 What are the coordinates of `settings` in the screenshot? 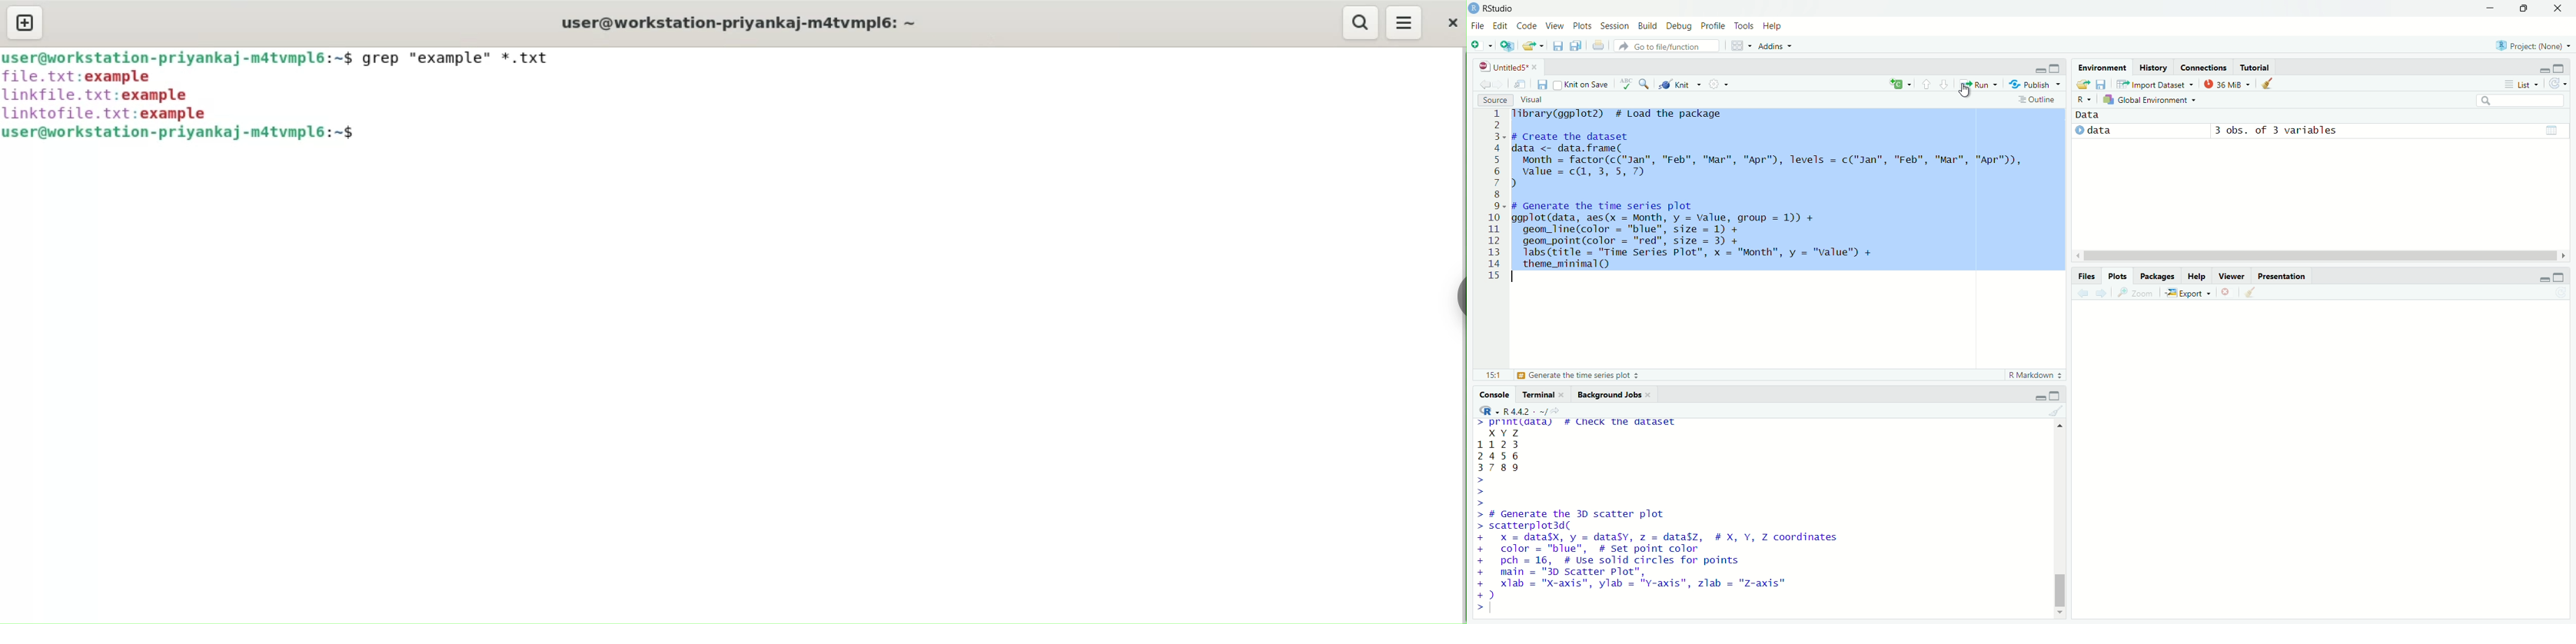 It's located at (1721, 87).